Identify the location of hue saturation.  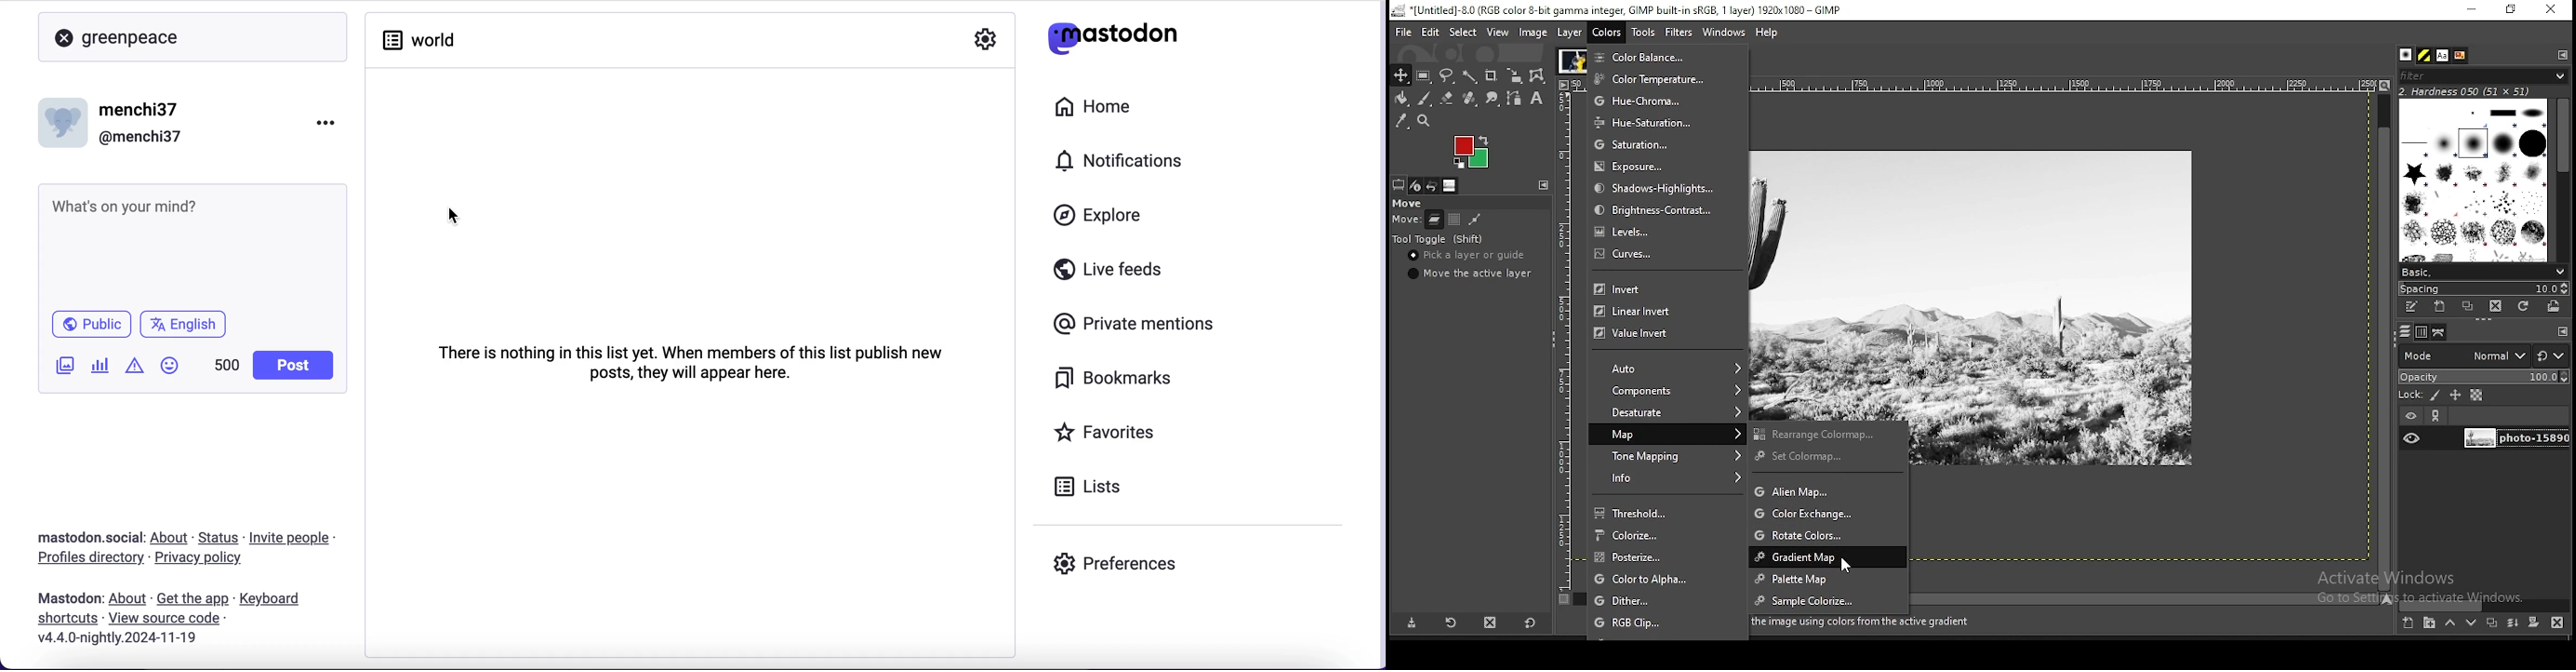
(1652, 122).